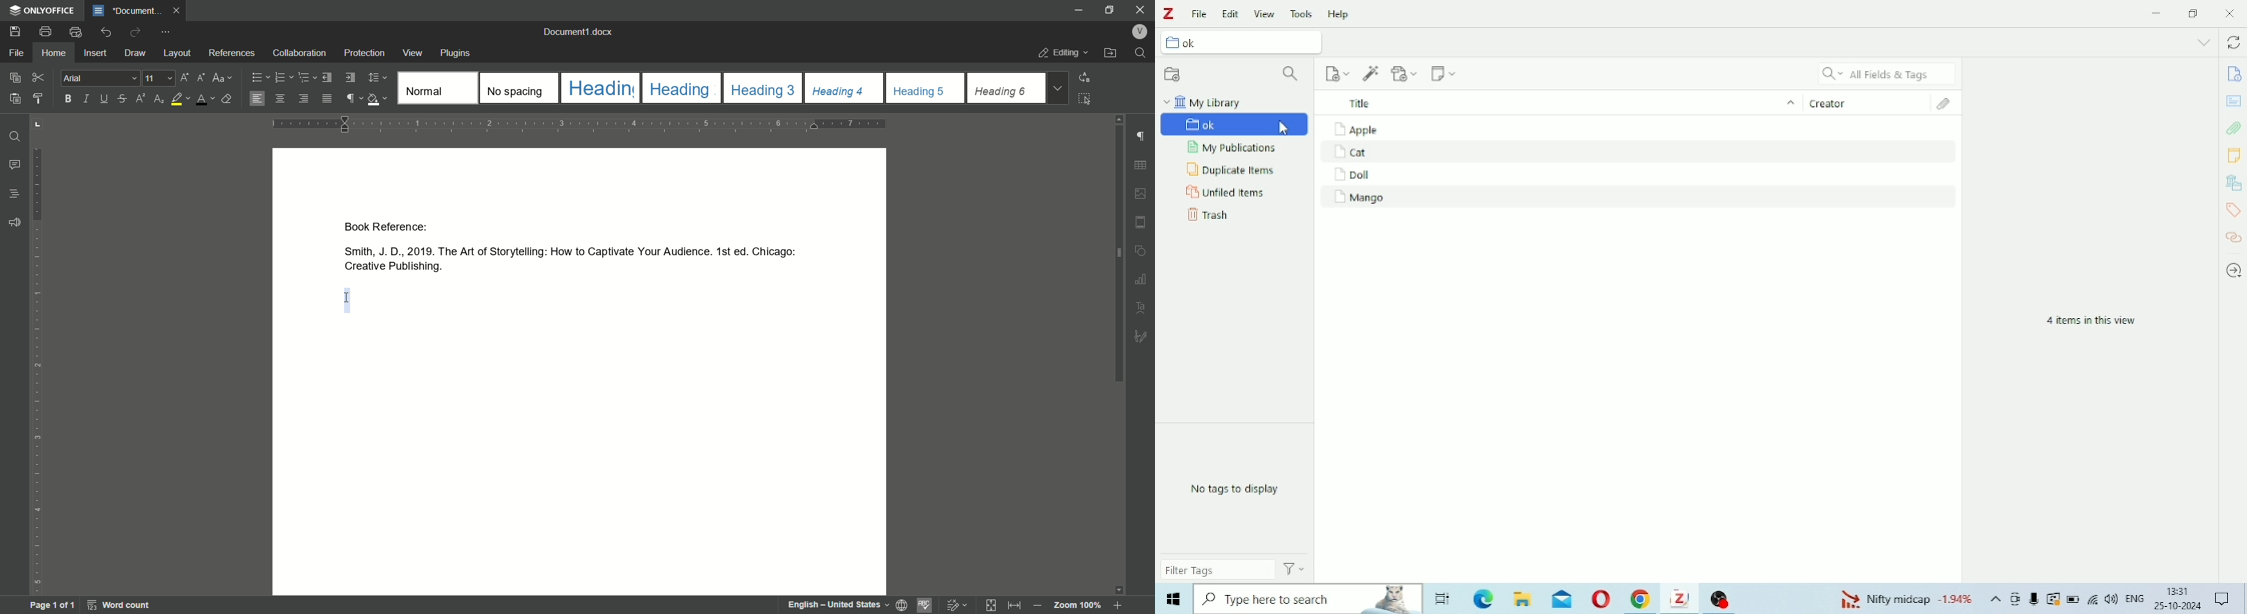  I want to click on word count, so click(120, 605).